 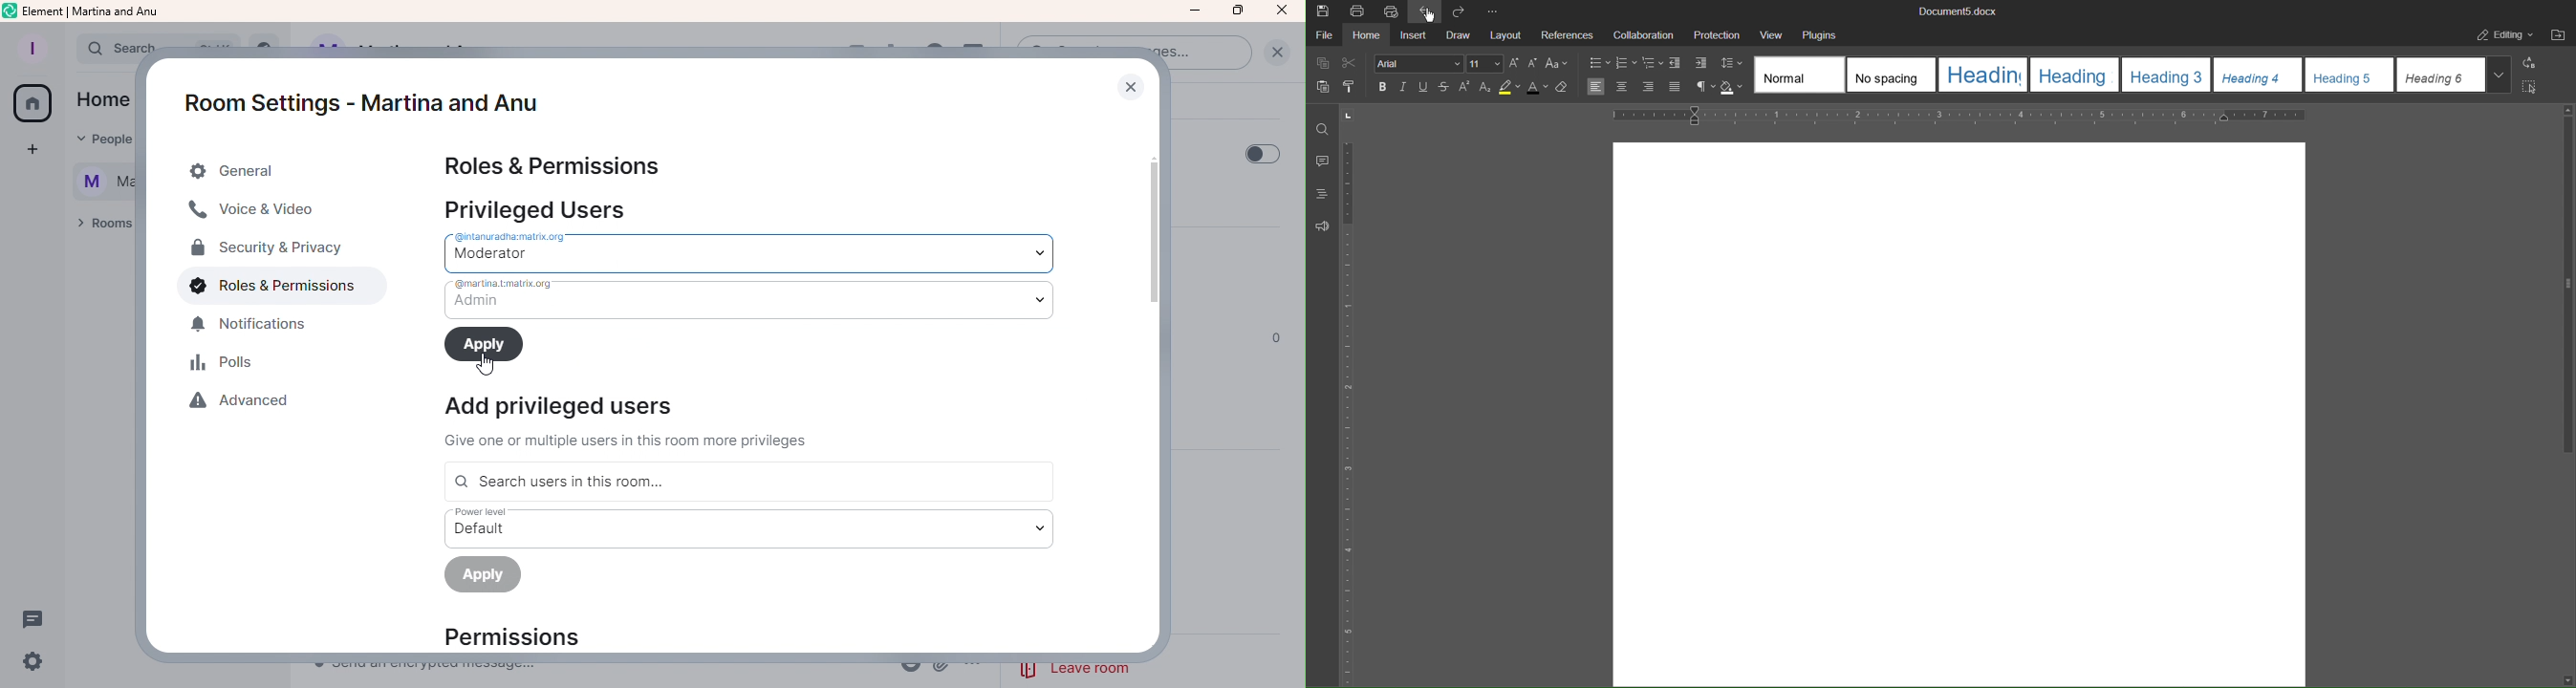 What do you see at coordinates (100, 101) in the screenshot?
I see `Home` at bounding box center [100, 101].